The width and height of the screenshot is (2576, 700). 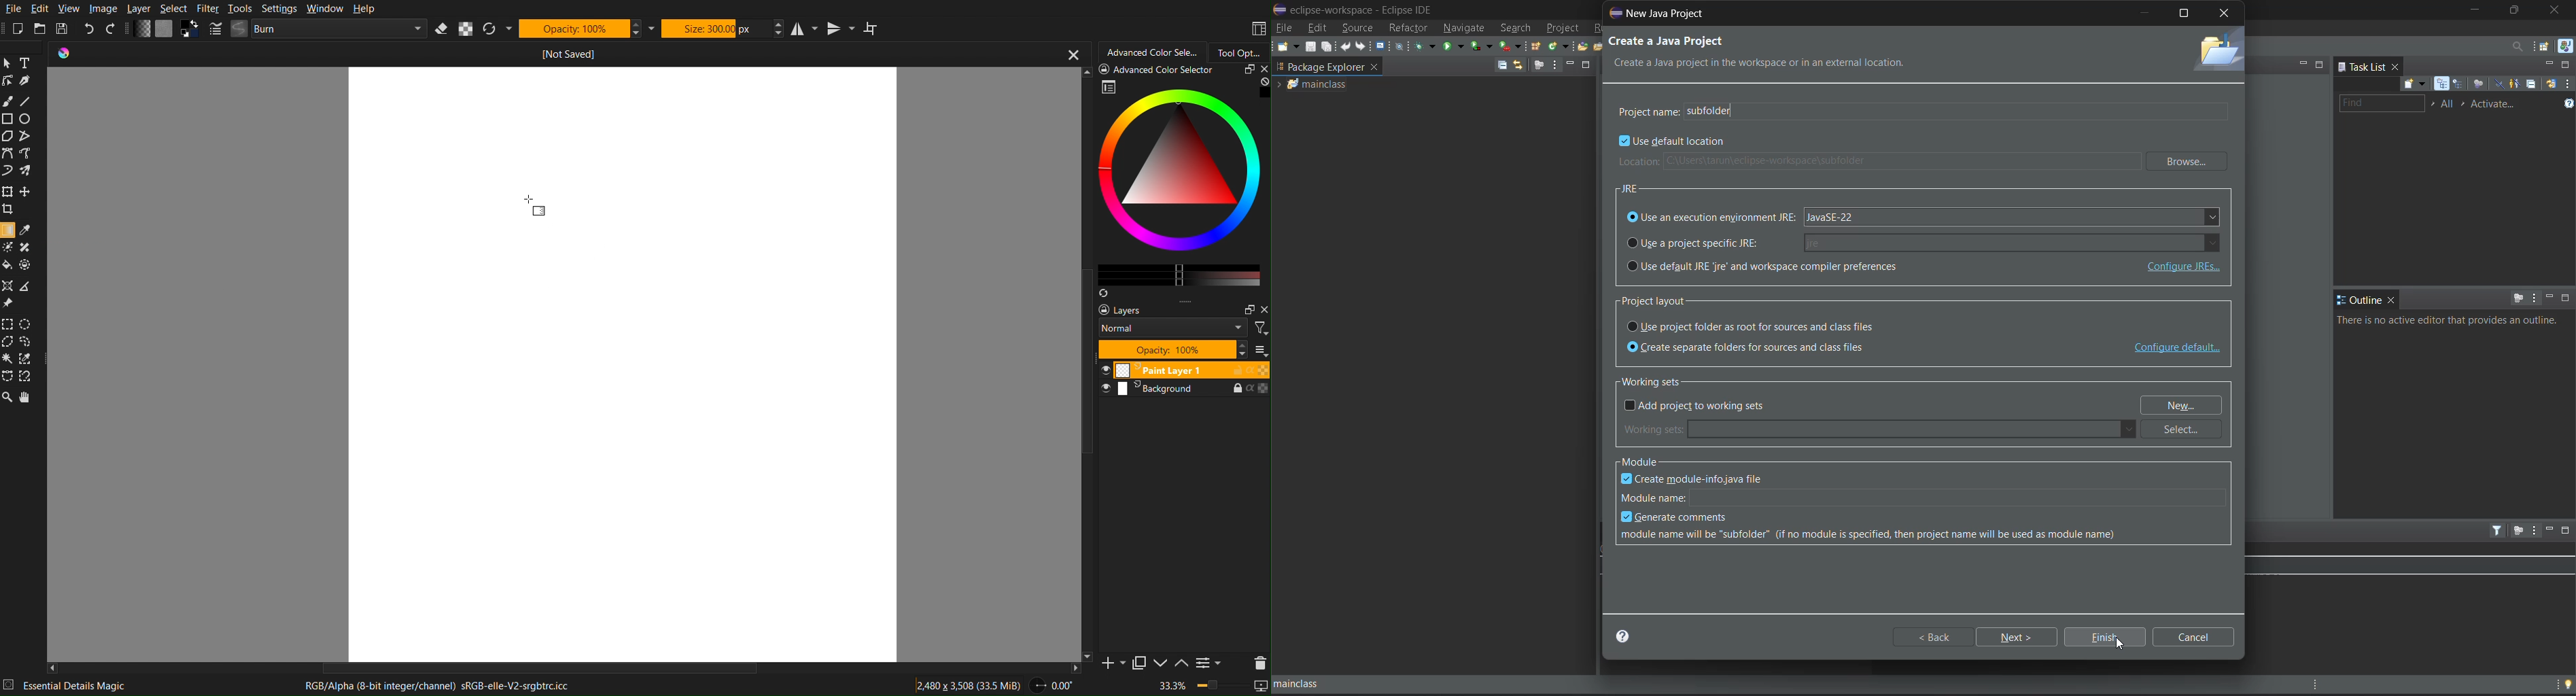 What do you see at coordinates (2359, 300) in the screenshot?
I see `outline` at bounding box center [2359, 300].